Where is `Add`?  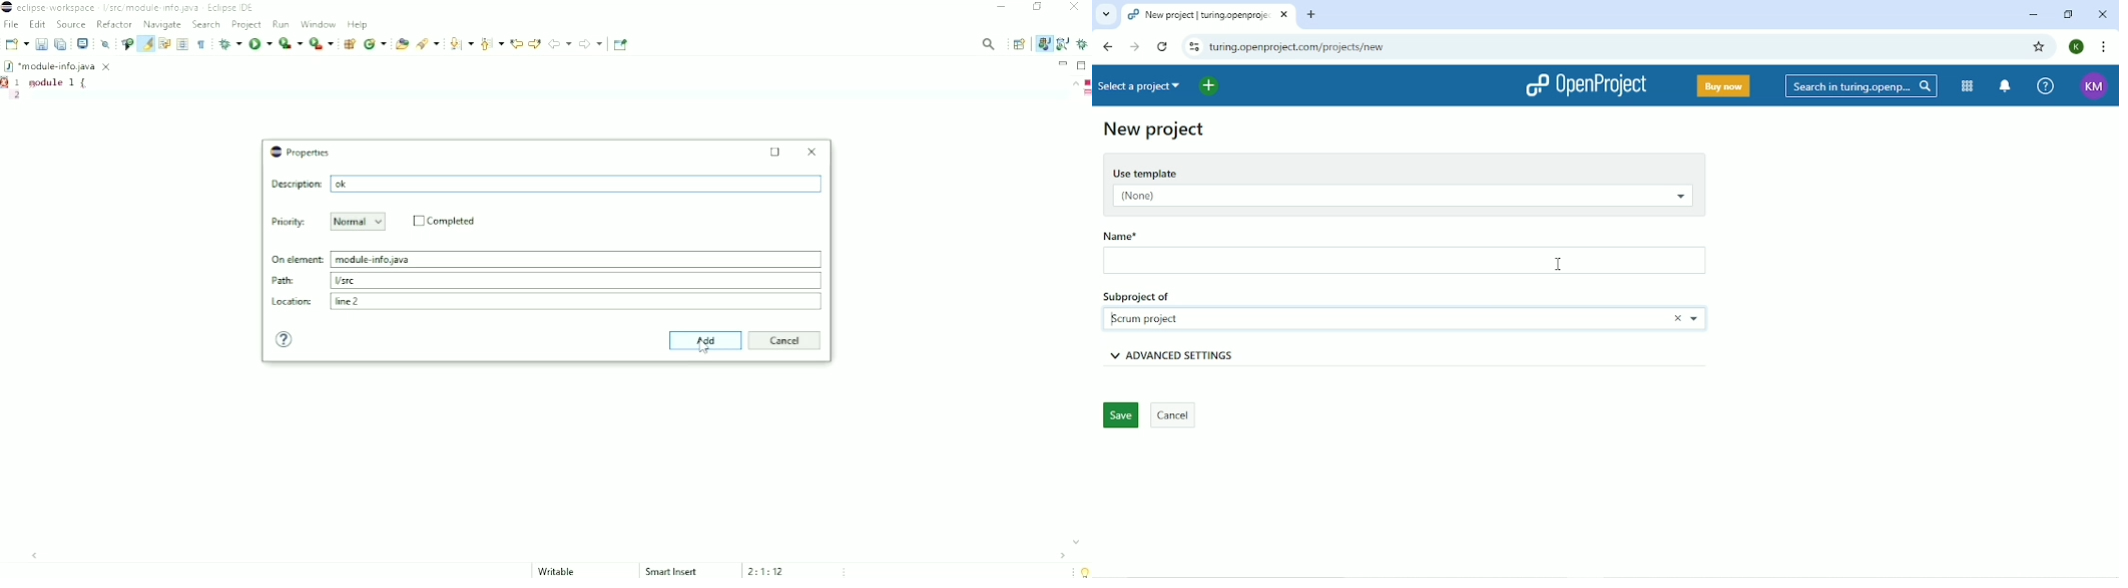
Add is located at coordinates (704, 341).